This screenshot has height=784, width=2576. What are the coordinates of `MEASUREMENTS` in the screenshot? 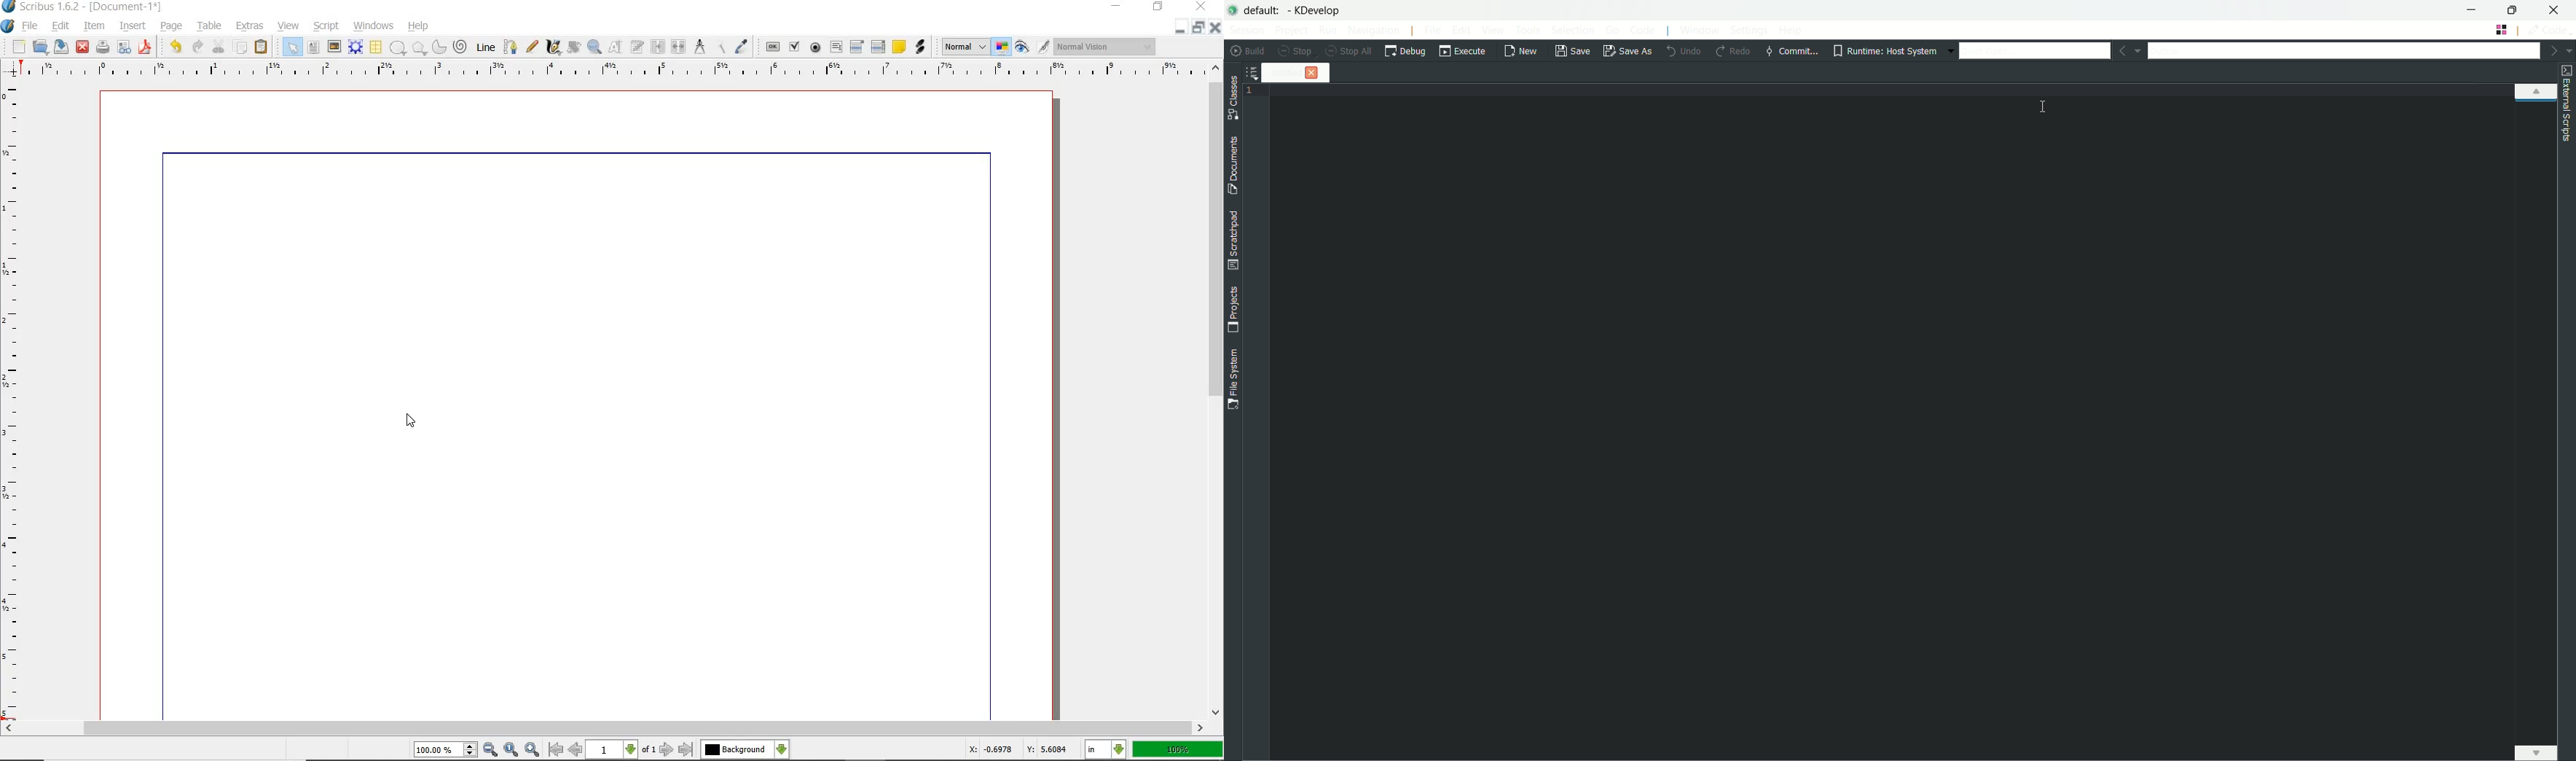 It's located at (699, 47).